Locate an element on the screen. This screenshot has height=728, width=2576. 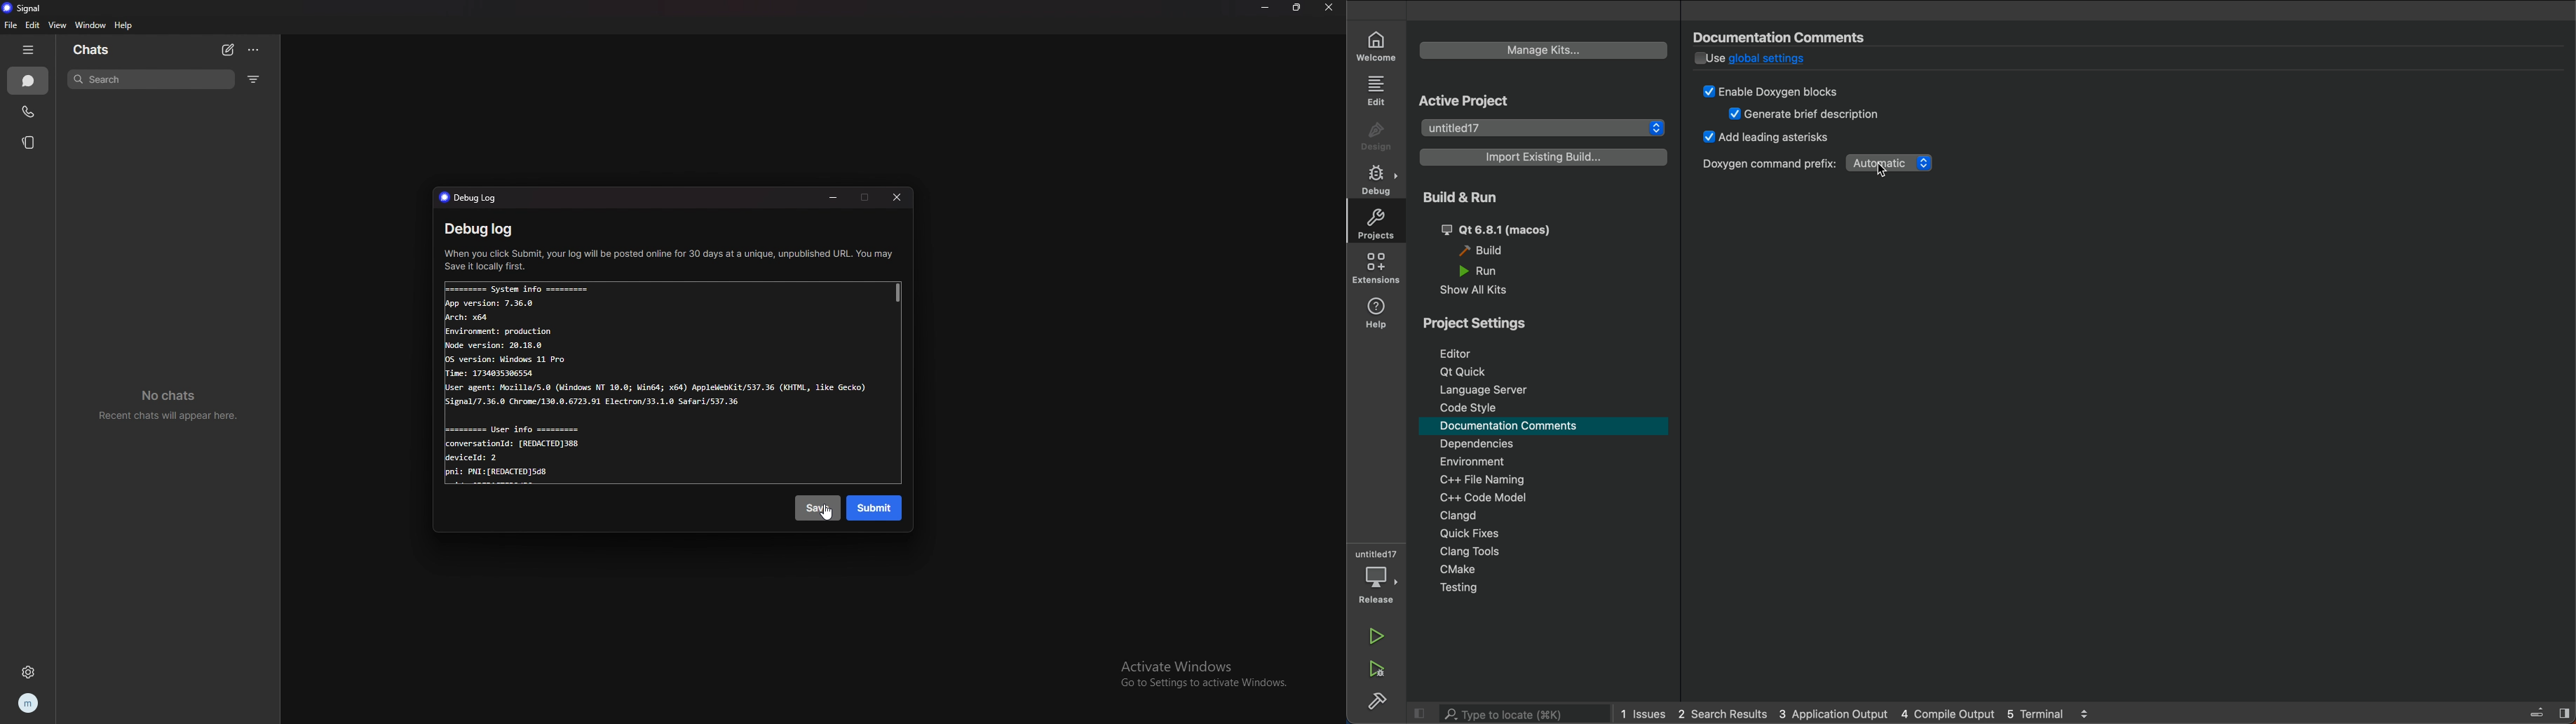
qt 6.8.1 (macos) is located at coordinates (1504, 228).